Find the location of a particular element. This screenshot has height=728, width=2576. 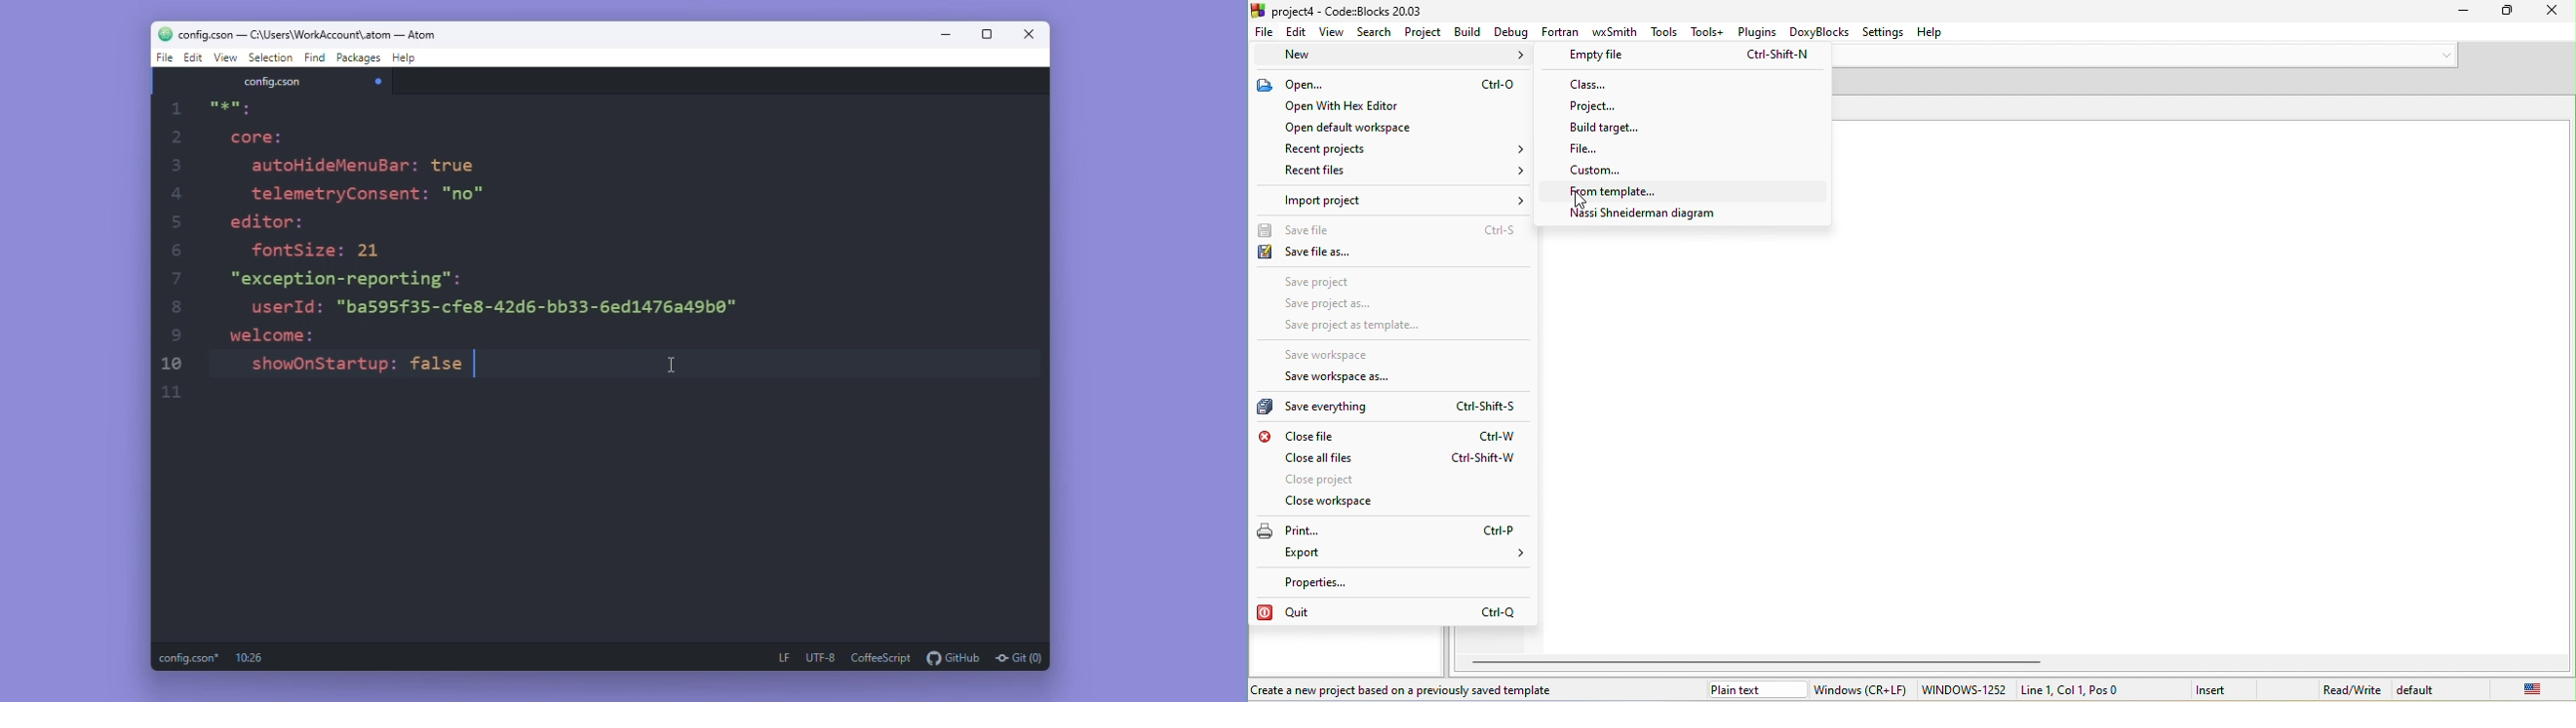

project is located at coordinates (1670, 108).